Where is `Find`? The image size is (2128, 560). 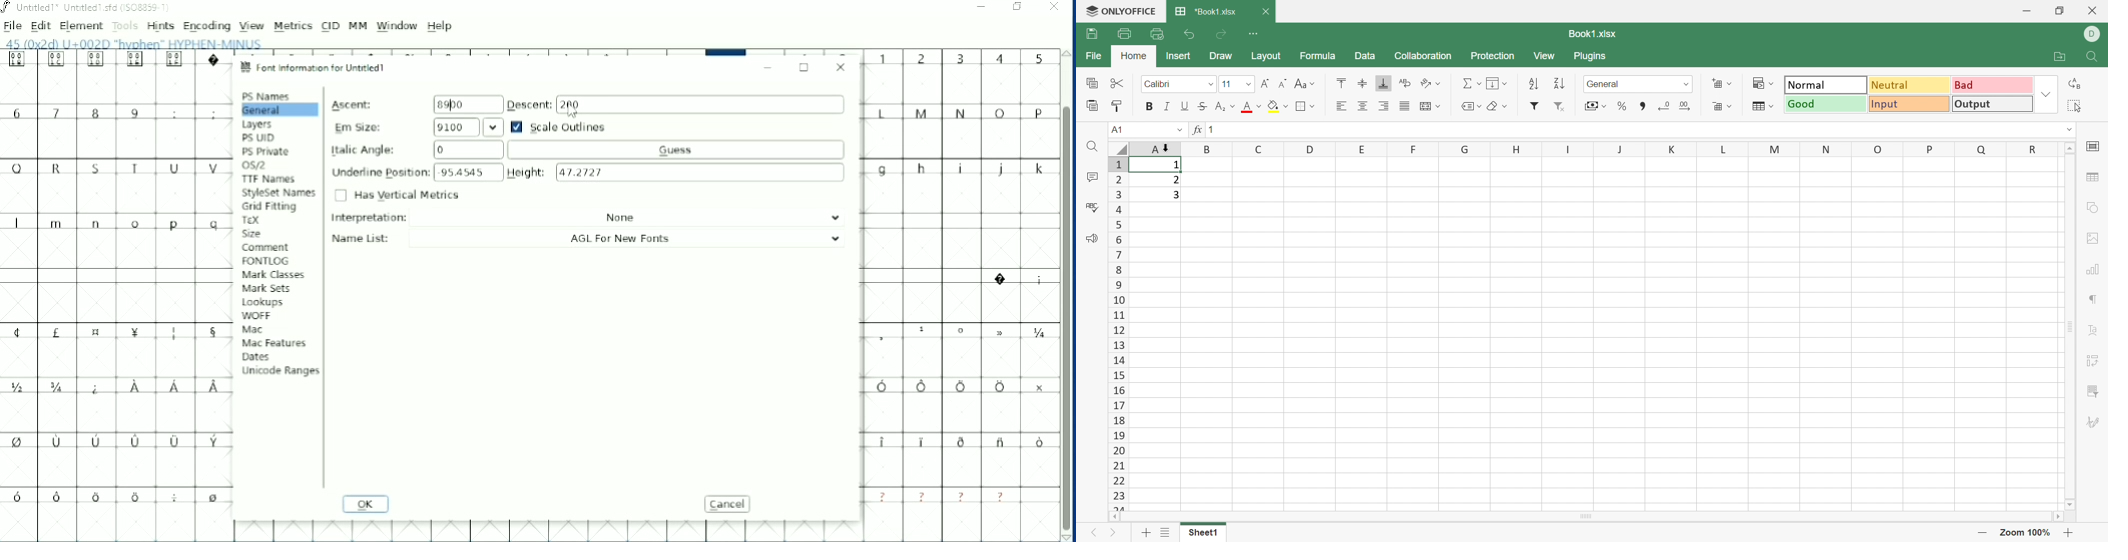
Find is located at coordinates (1092, 146).